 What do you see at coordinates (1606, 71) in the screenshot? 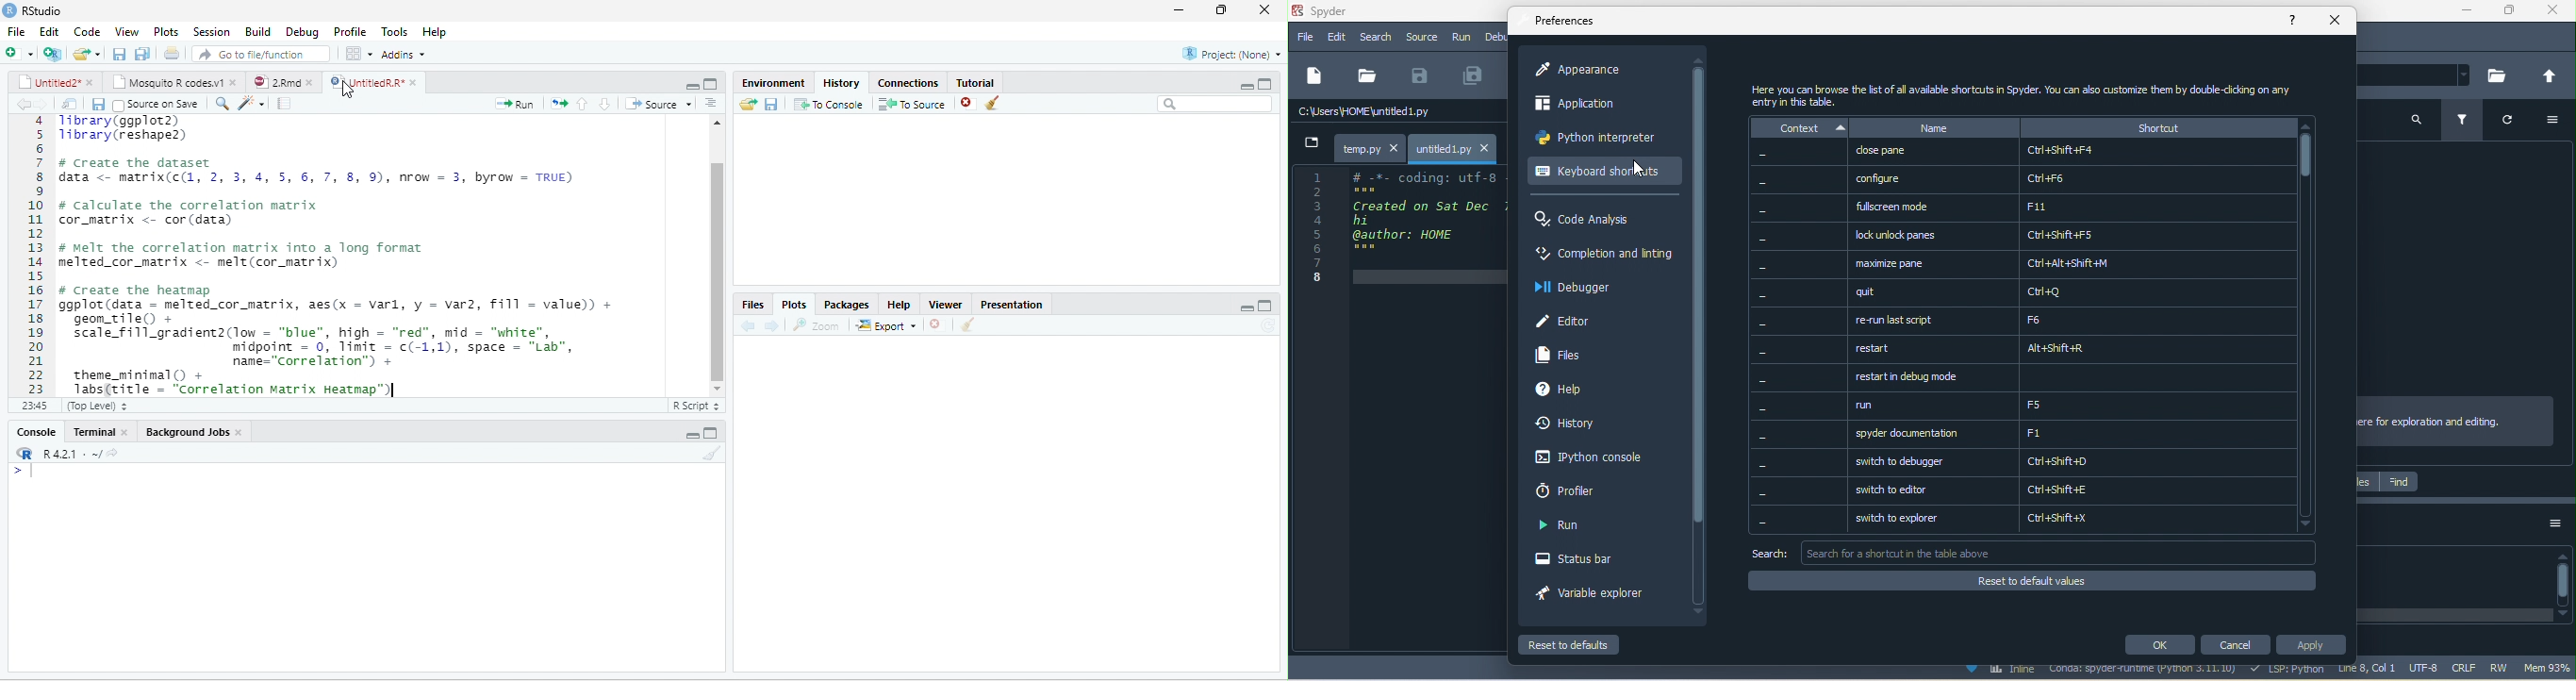
I see `appearence` at bounding box center [1606, 71].